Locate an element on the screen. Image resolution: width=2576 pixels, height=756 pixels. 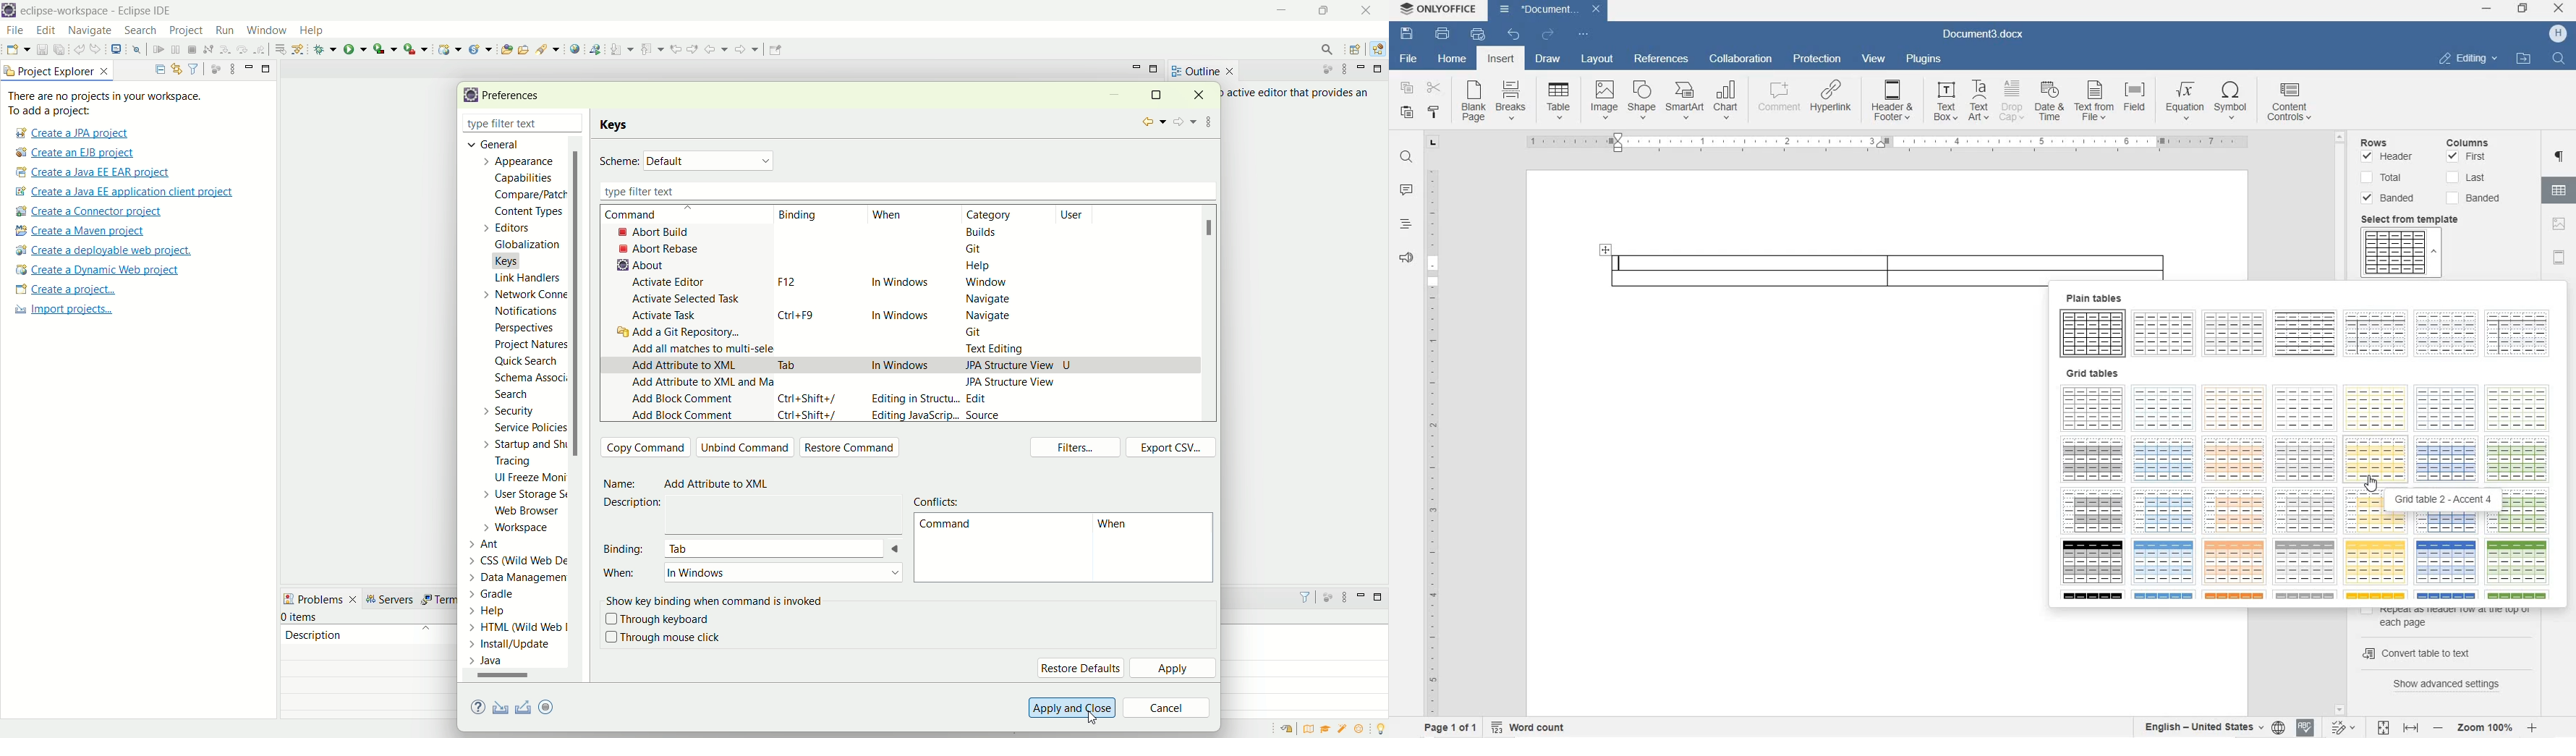
help is located at coordinates (979, 268).